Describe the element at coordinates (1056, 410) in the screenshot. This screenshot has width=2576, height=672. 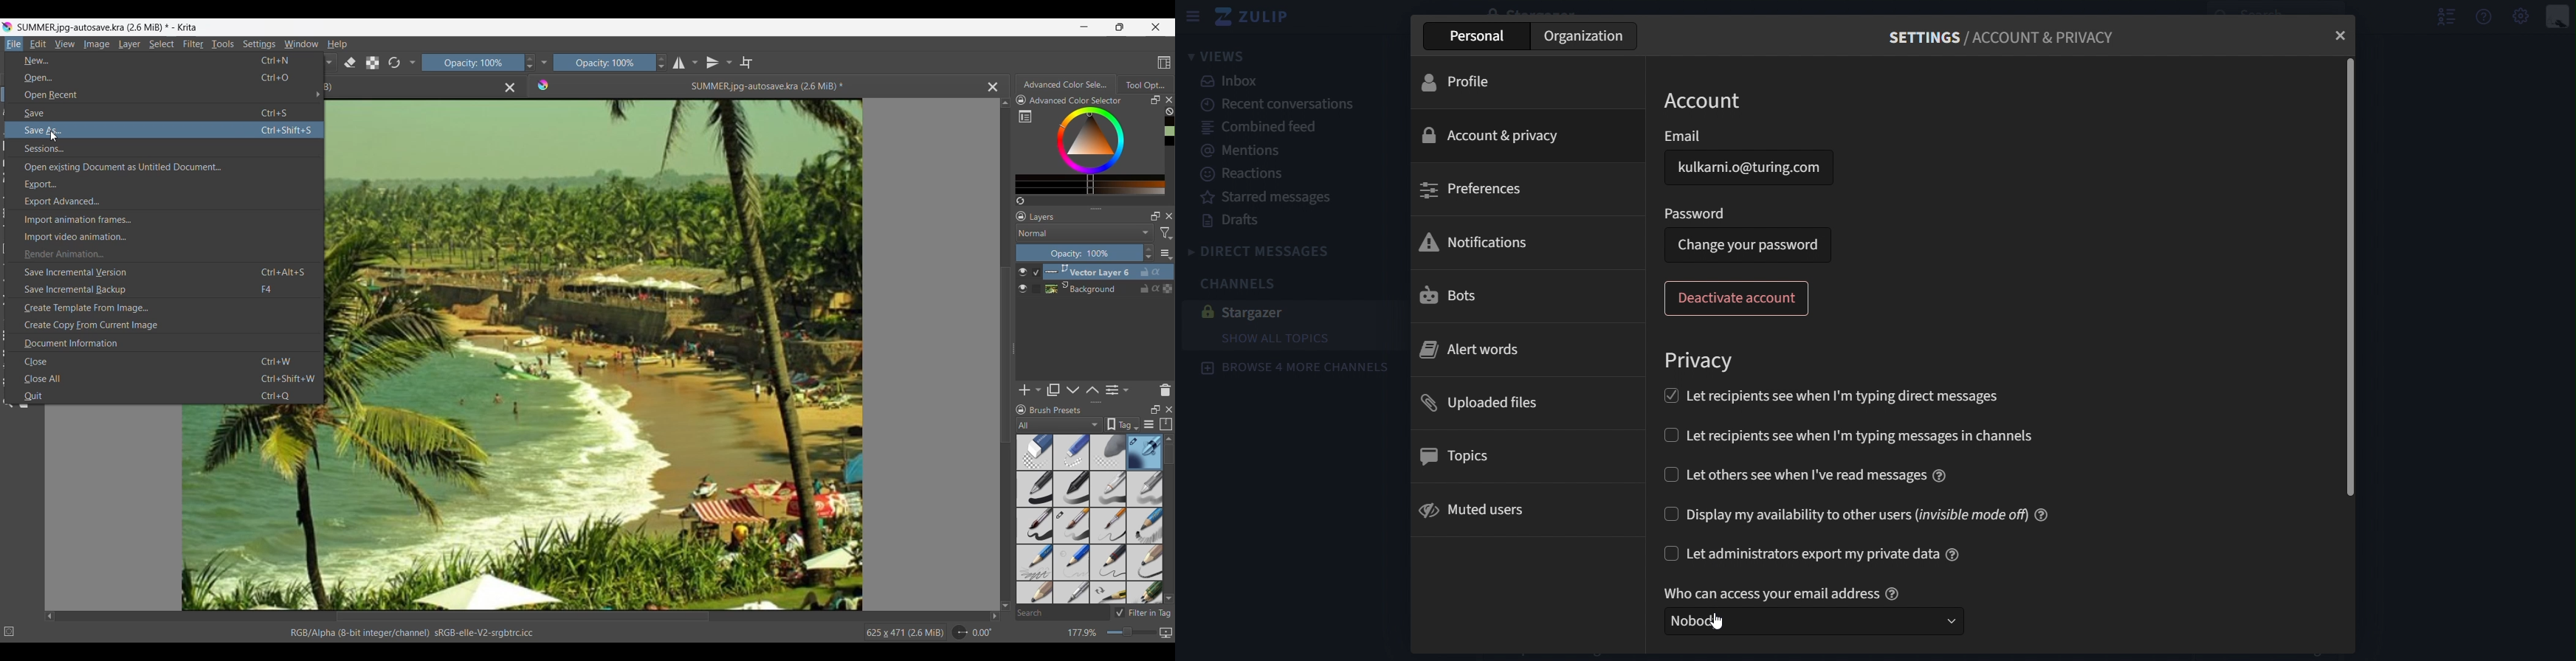
I see `Title of panel` at that location.